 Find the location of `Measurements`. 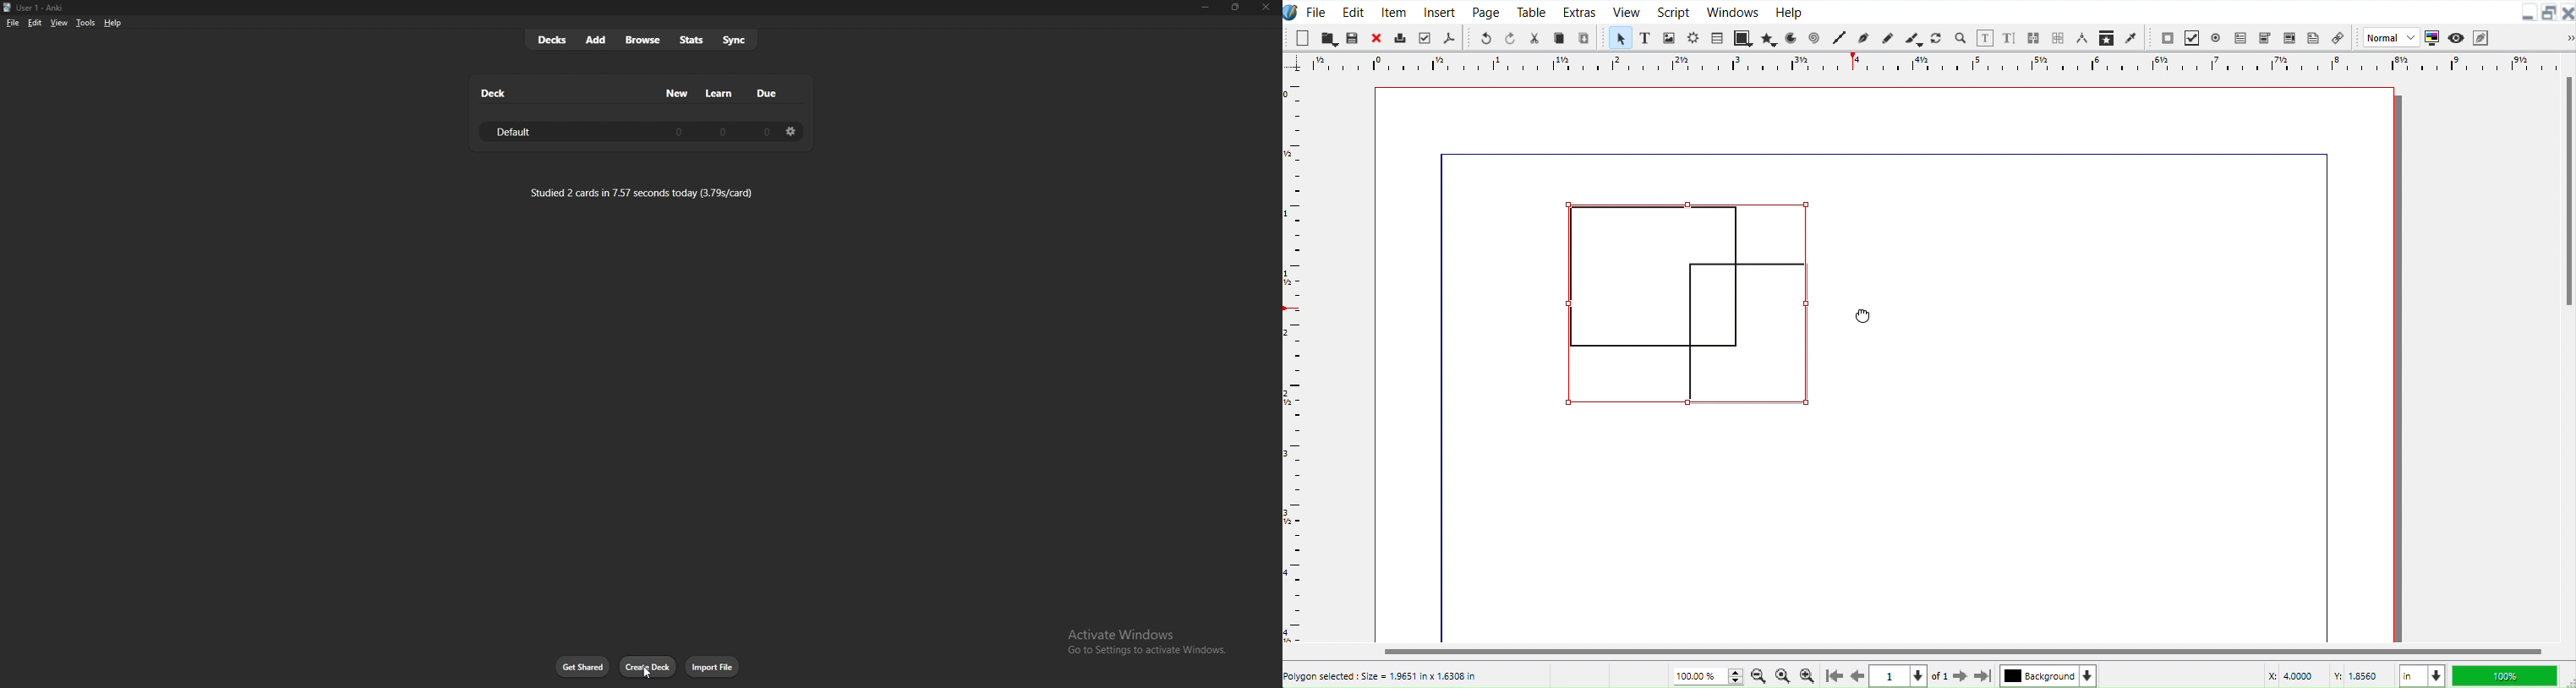

Measurements is located at coordinates (2083, 39).